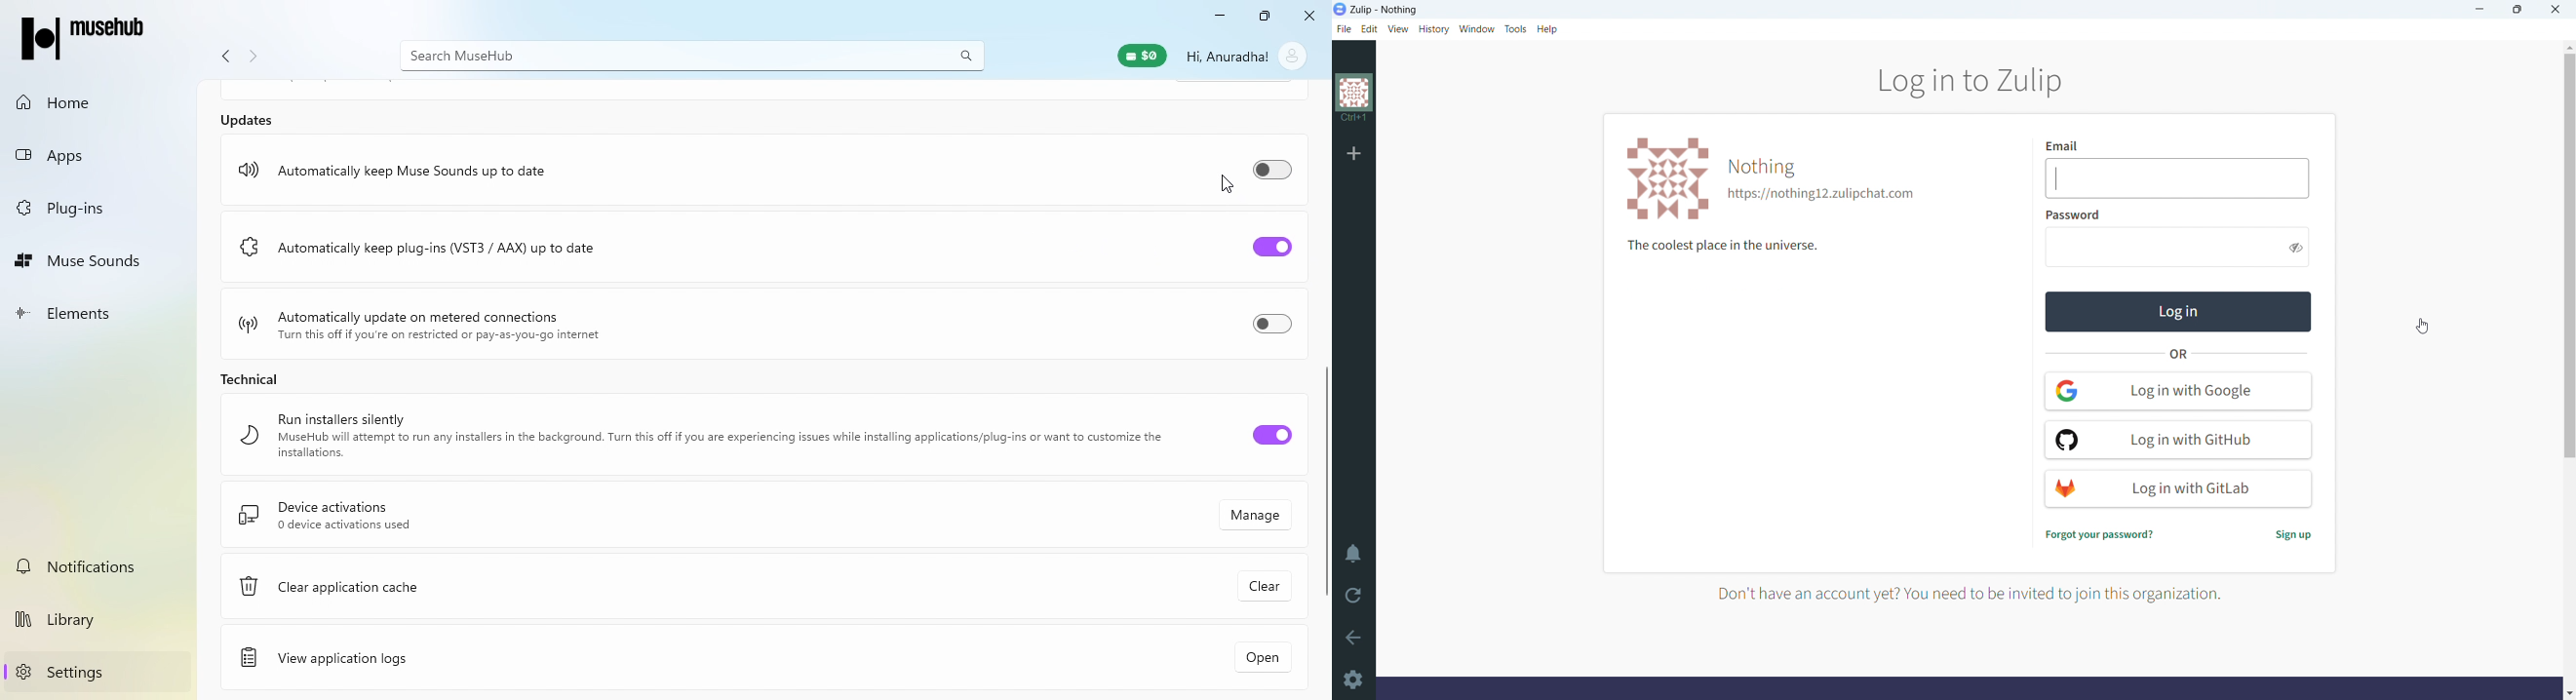 Image resolution: width=2576 pixels, height=700 pixels. Describe the element at coordinates (101, 617) in the screenshot. I see `Library` at that location.